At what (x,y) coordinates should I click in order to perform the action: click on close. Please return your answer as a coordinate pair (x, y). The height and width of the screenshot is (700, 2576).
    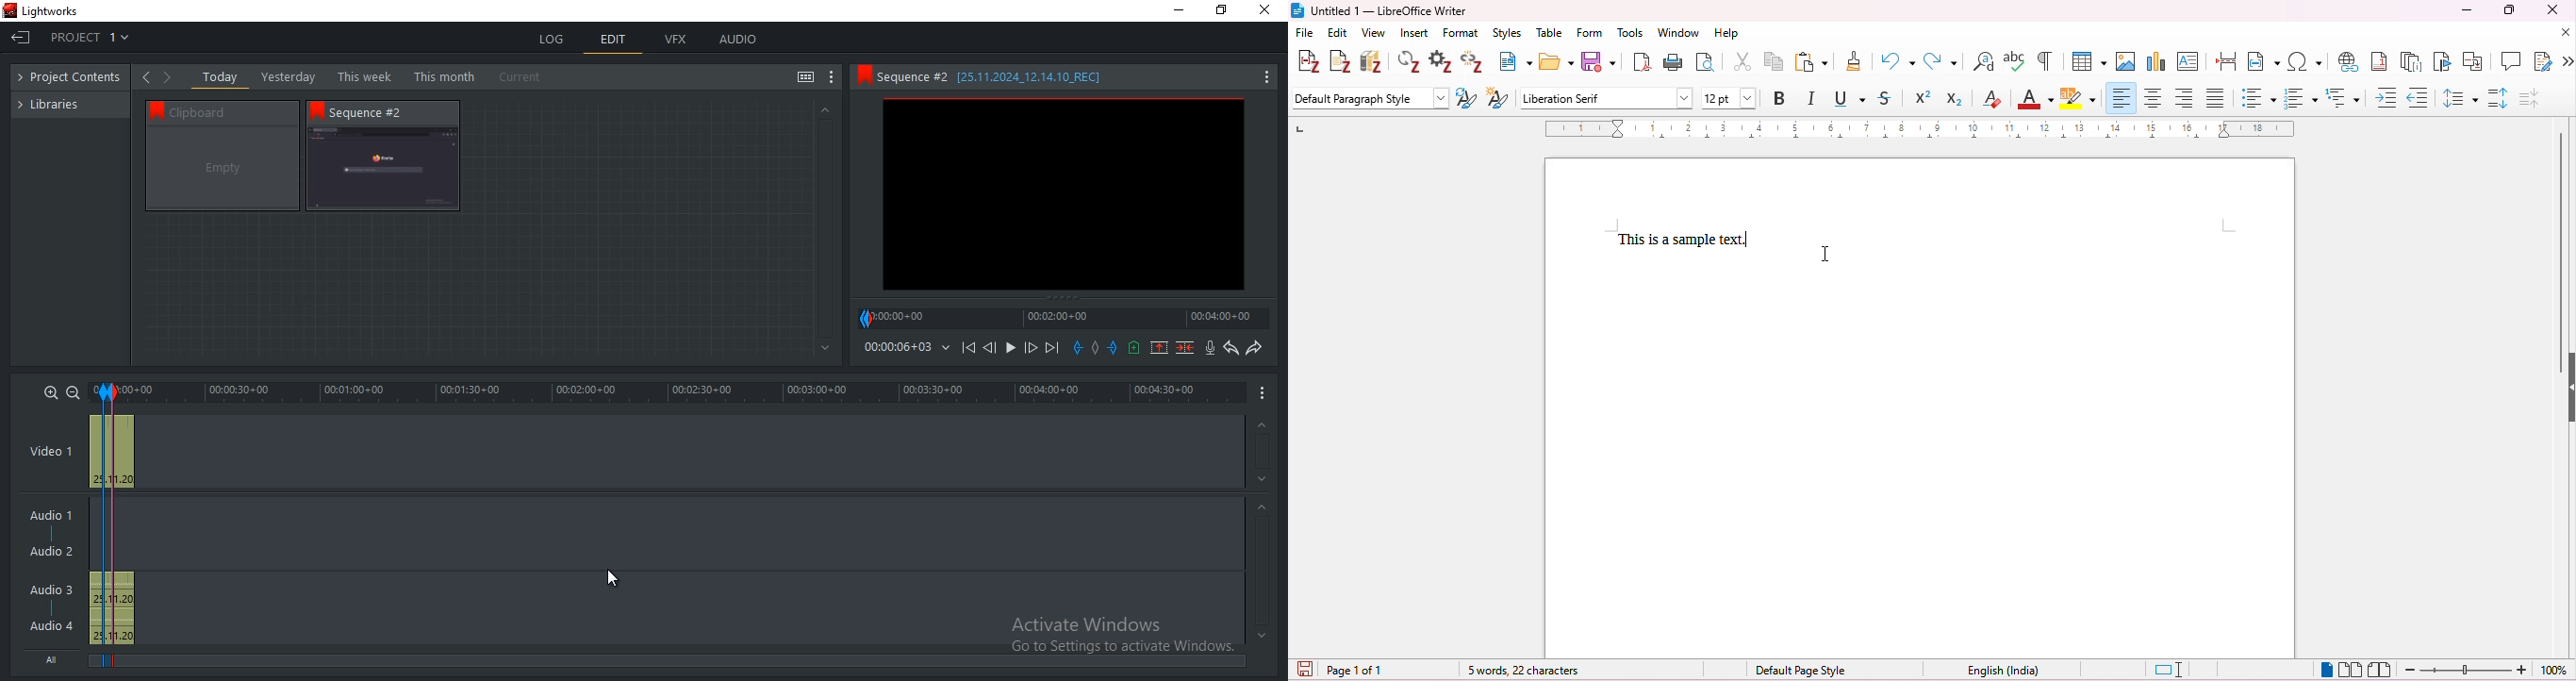
    Looking at the image, I should click on (2550, 9).